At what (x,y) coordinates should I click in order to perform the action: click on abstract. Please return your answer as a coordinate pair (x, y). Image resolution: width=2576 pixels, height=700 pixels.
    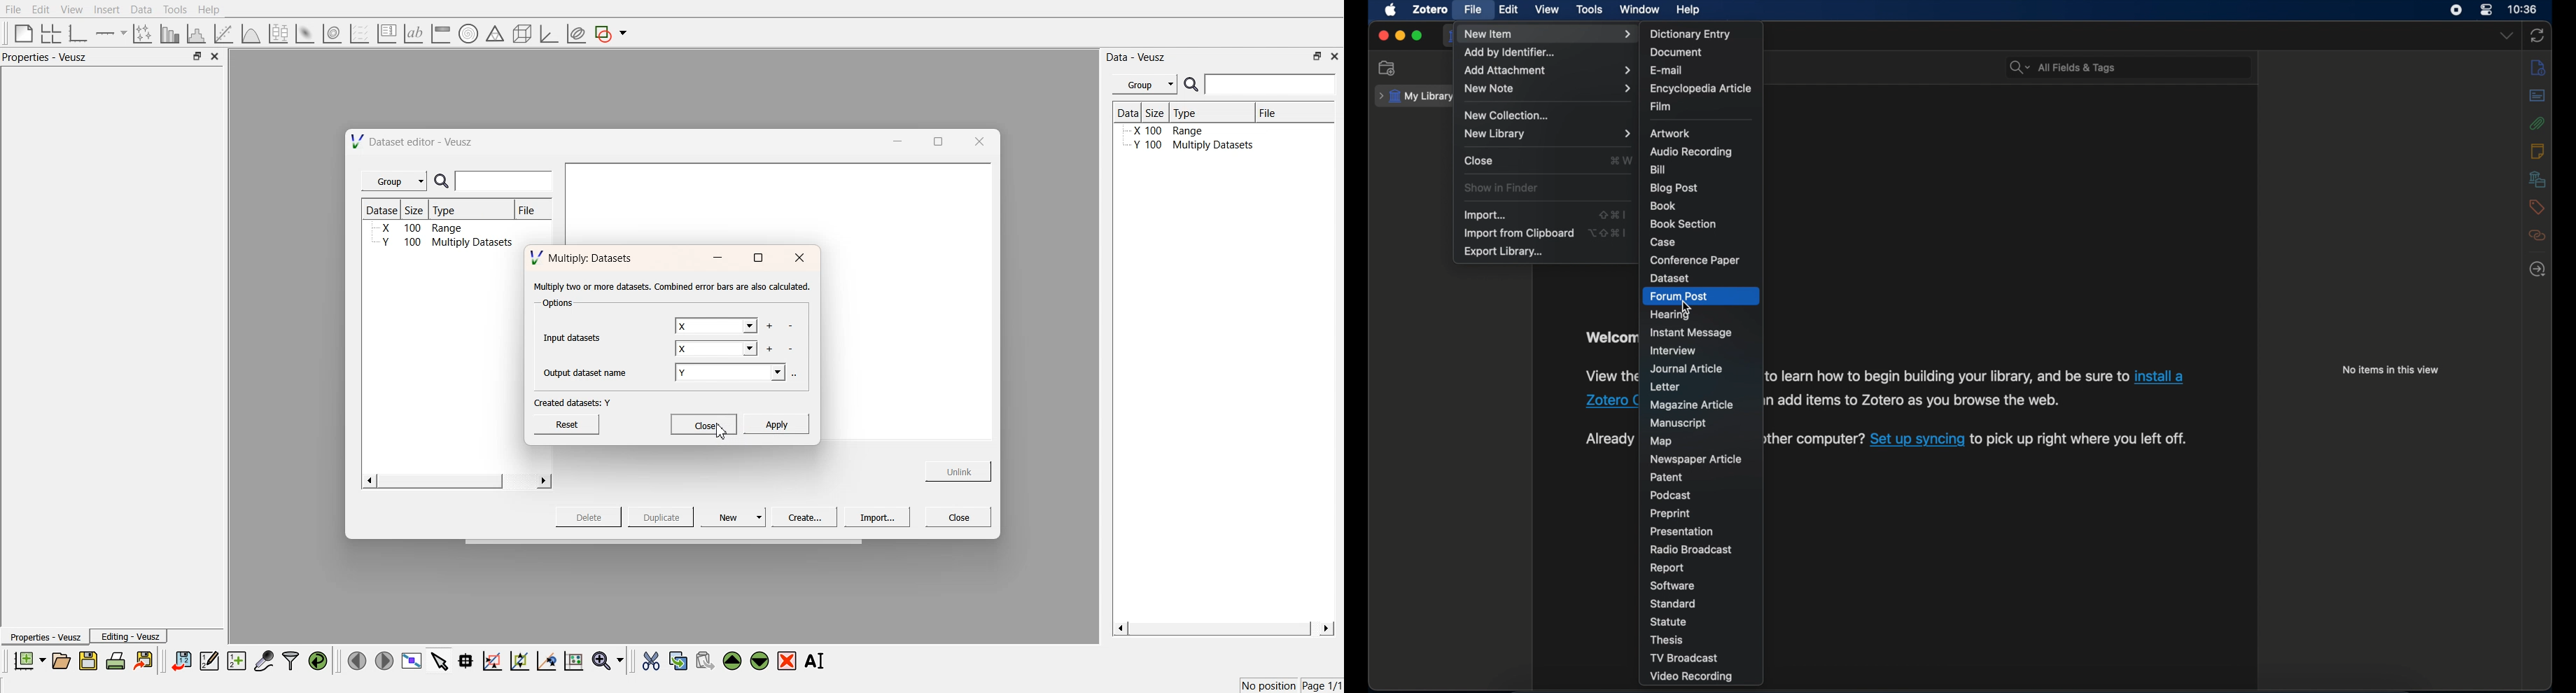
    Looking at the image, I should click on (2538, 96).